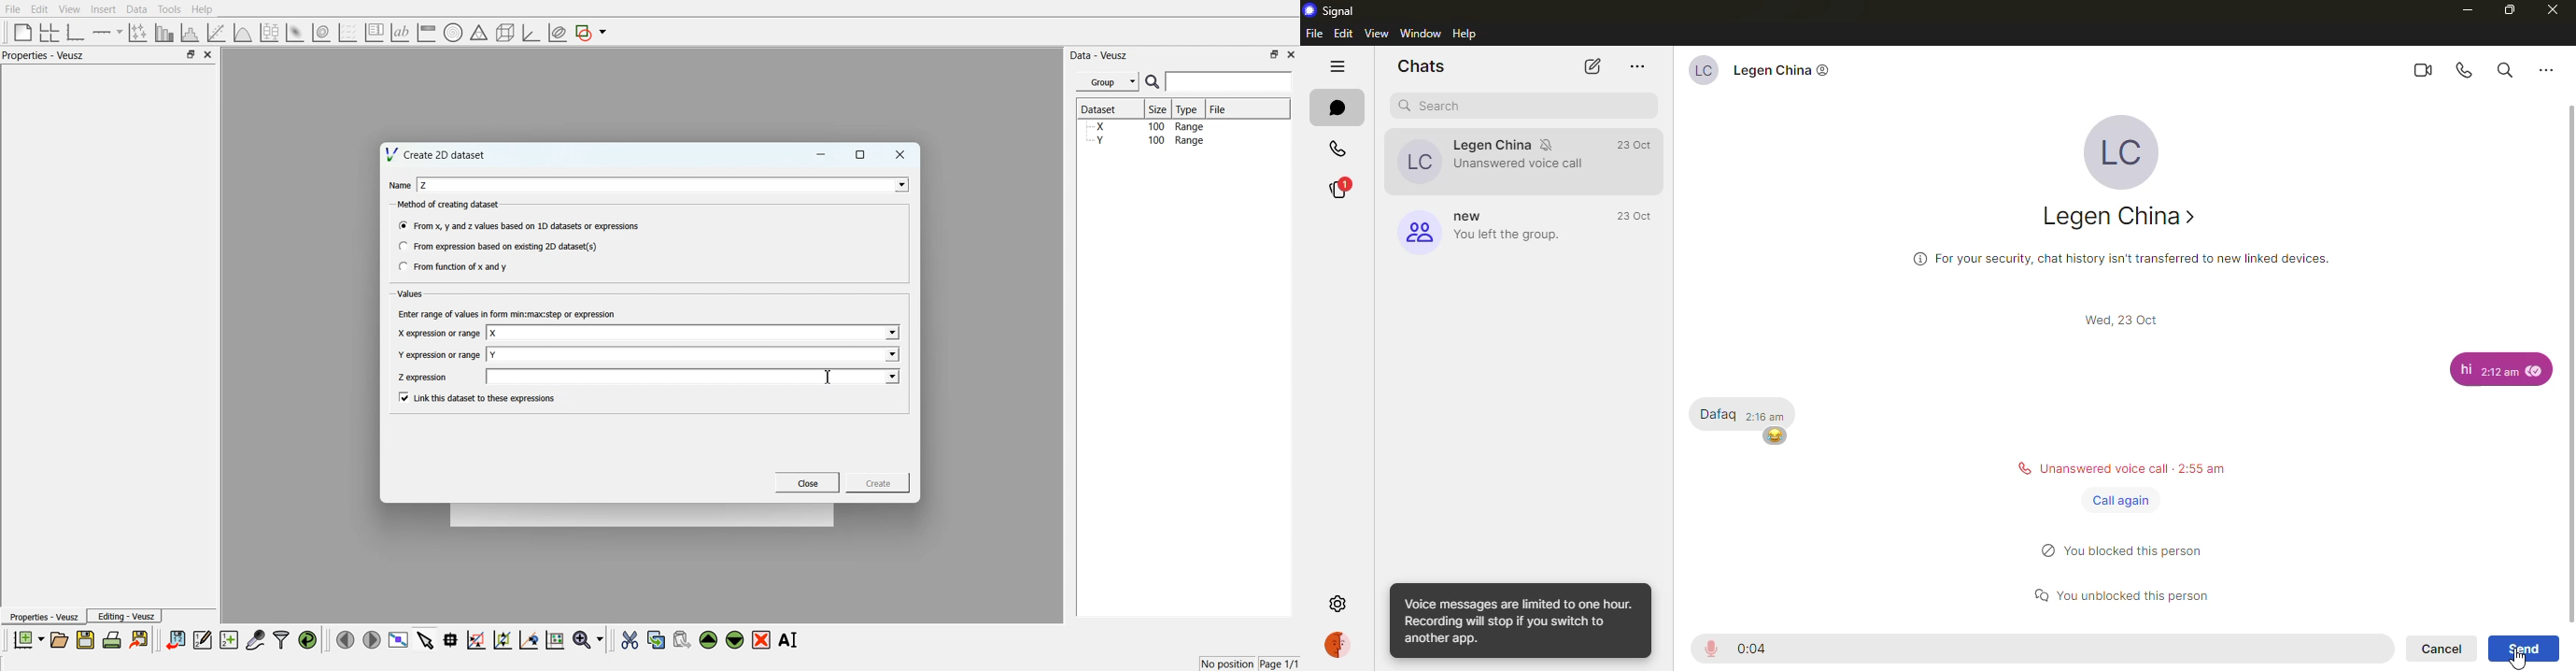 This screenshot has height=672, width=2576. I want to click on contact, so click(1522, 143).